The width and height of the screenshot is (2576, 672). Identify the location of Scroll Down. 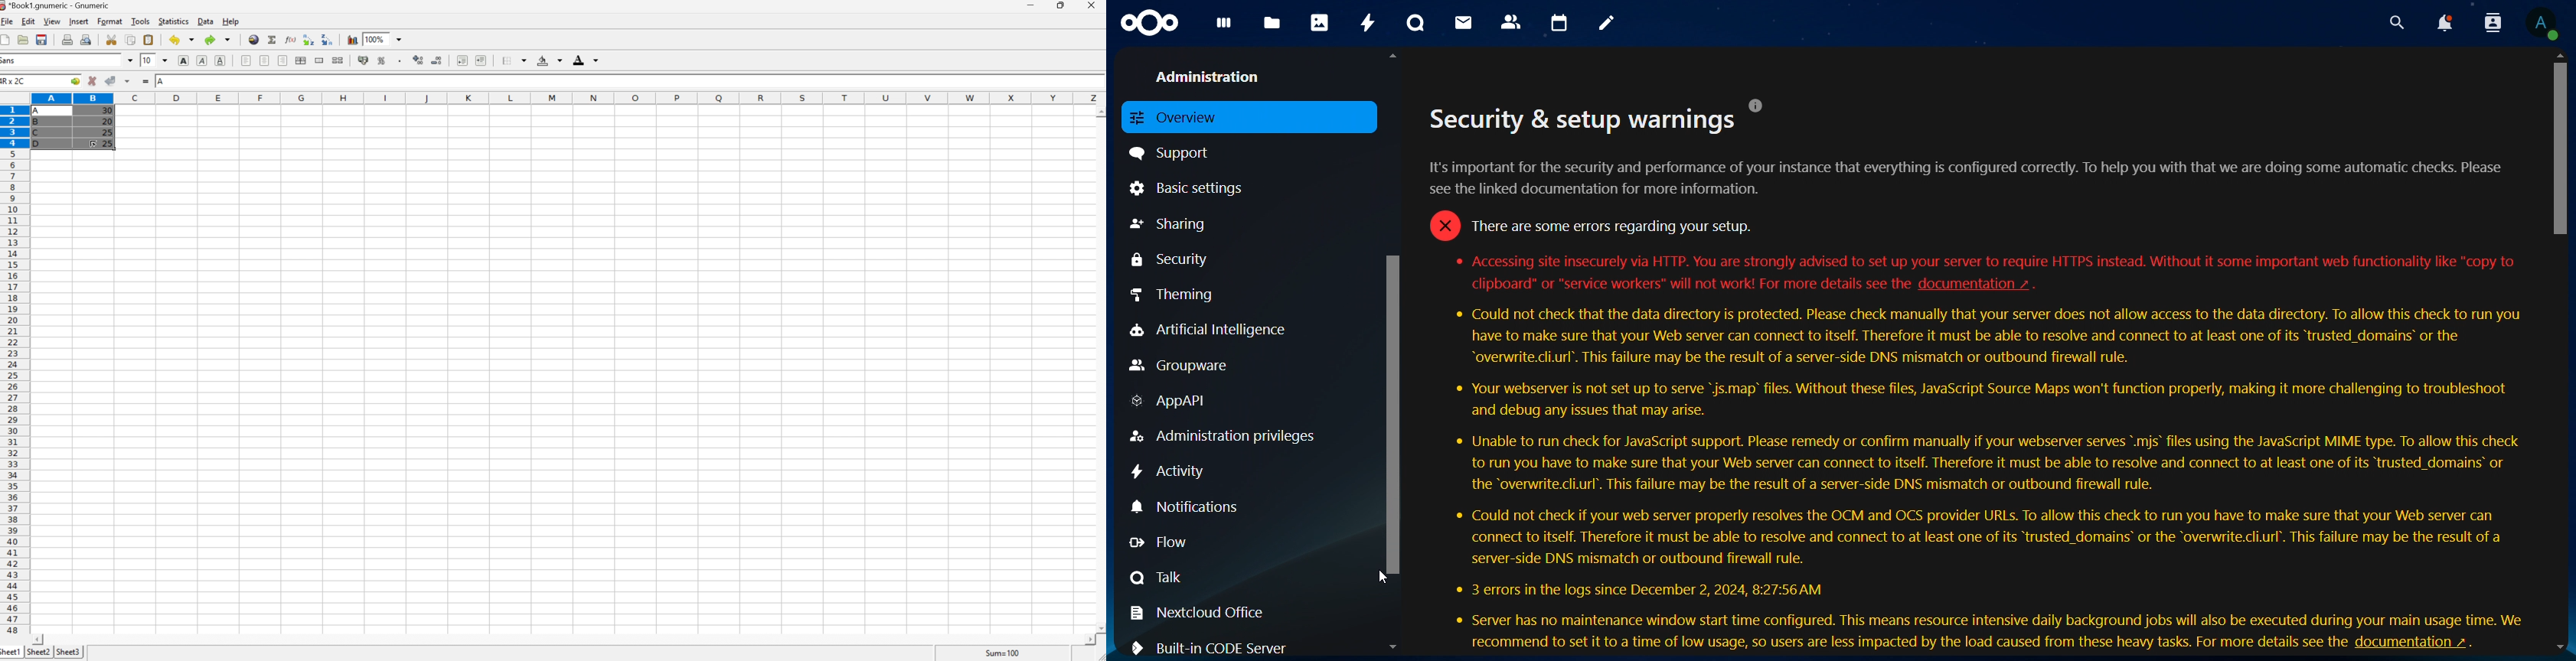
(1099, 627).